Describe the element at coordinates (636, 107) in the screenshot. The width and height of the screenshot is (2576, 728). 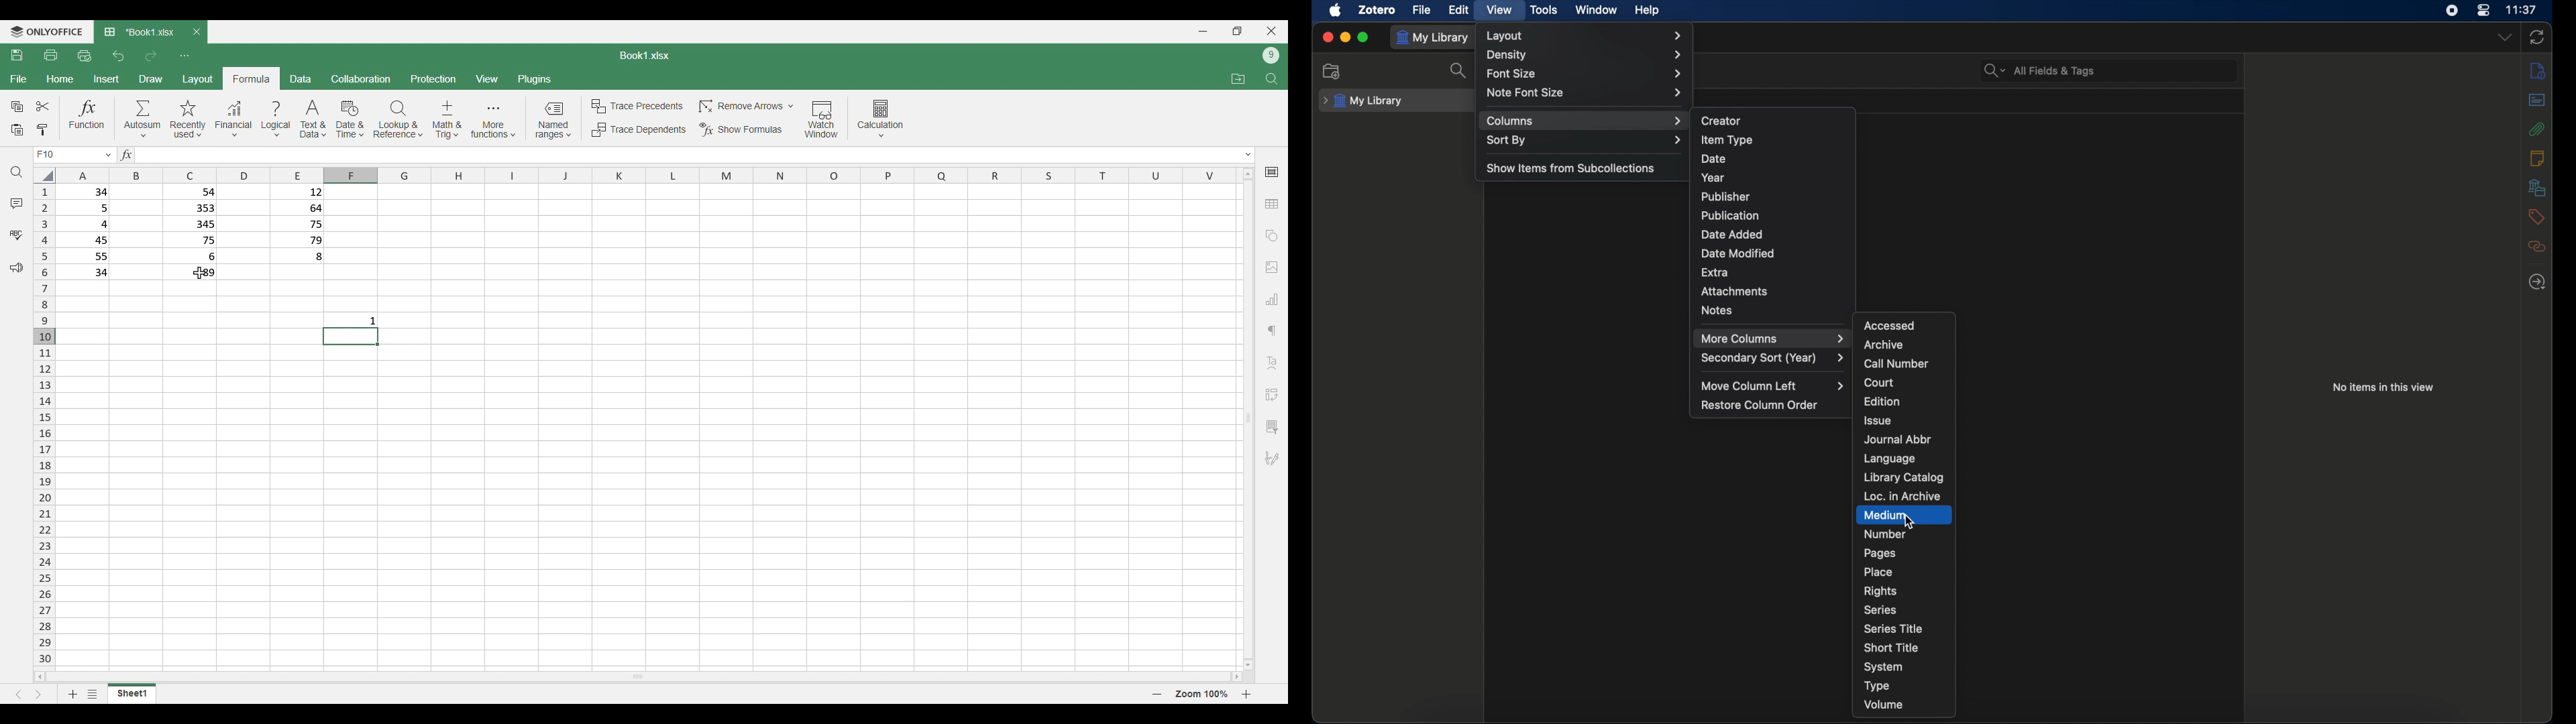
I see `Trace precedents` at that location.